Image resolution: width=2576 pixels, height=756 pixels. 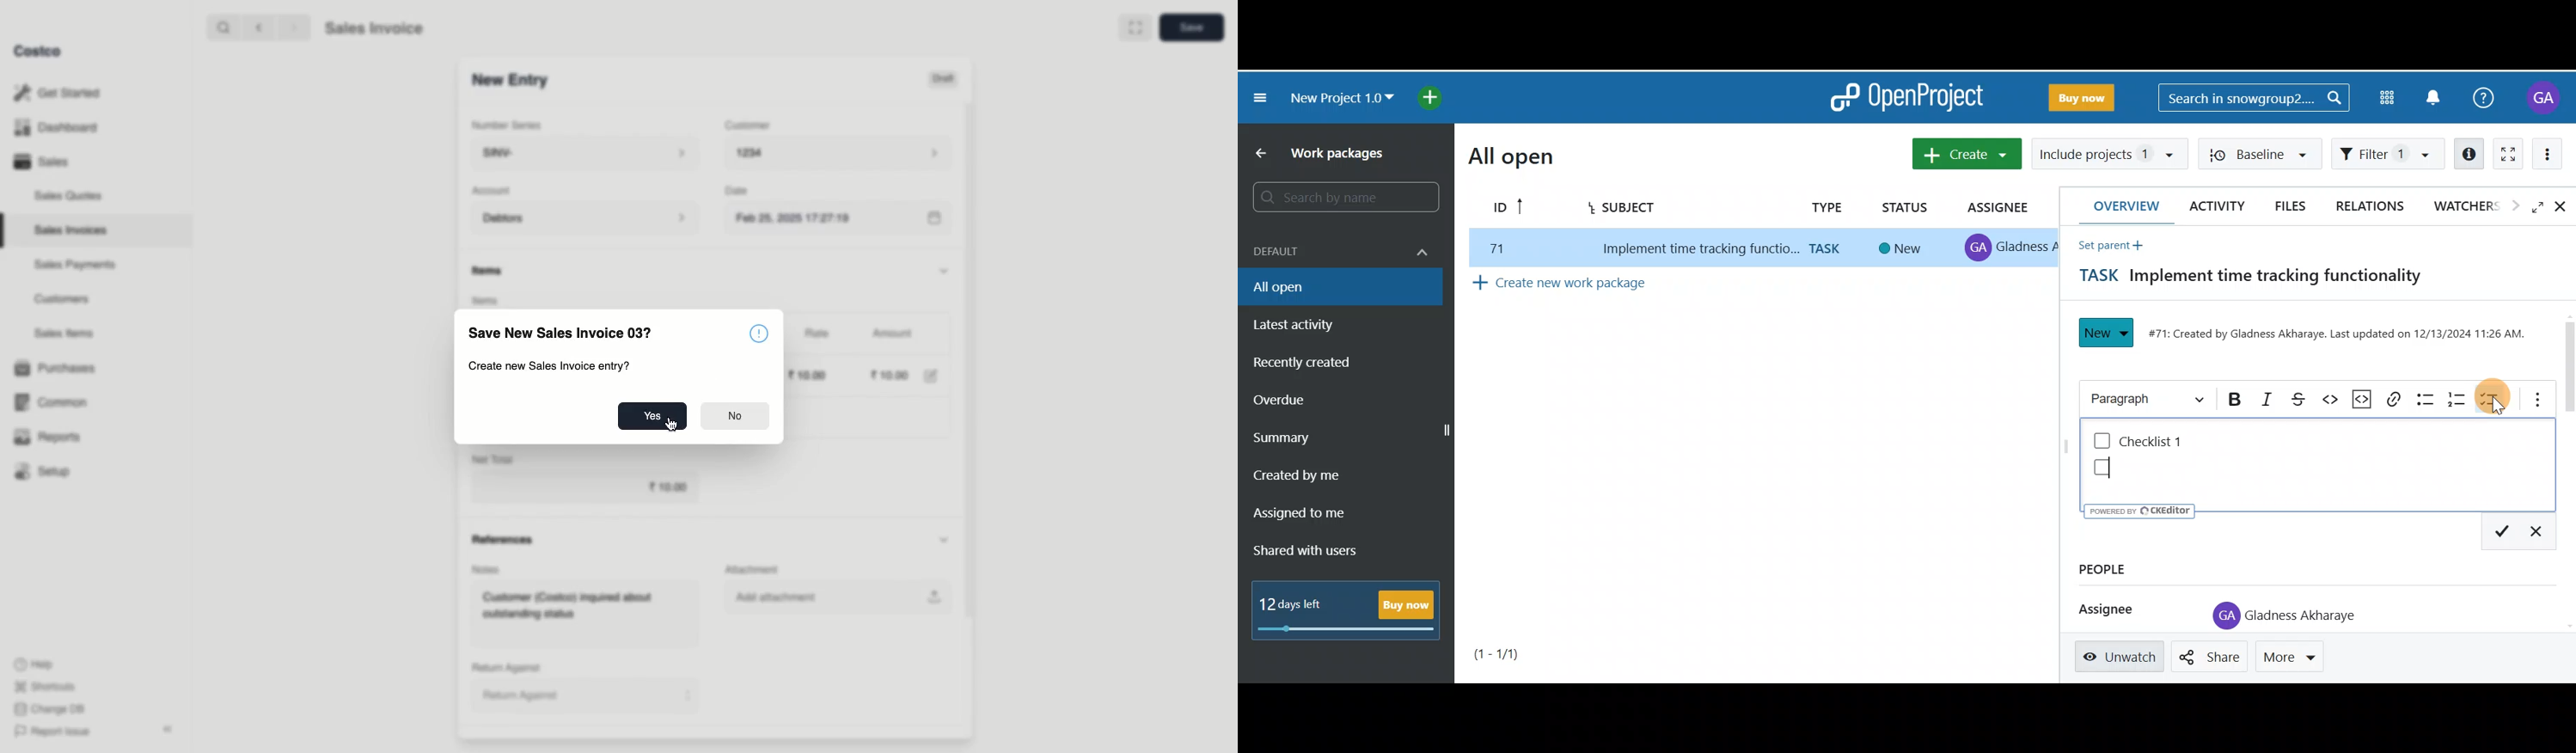 What do you see at coordinates (2266, 398) in the screenshot?
I see `Italic` at bounding box center [2266, 398].